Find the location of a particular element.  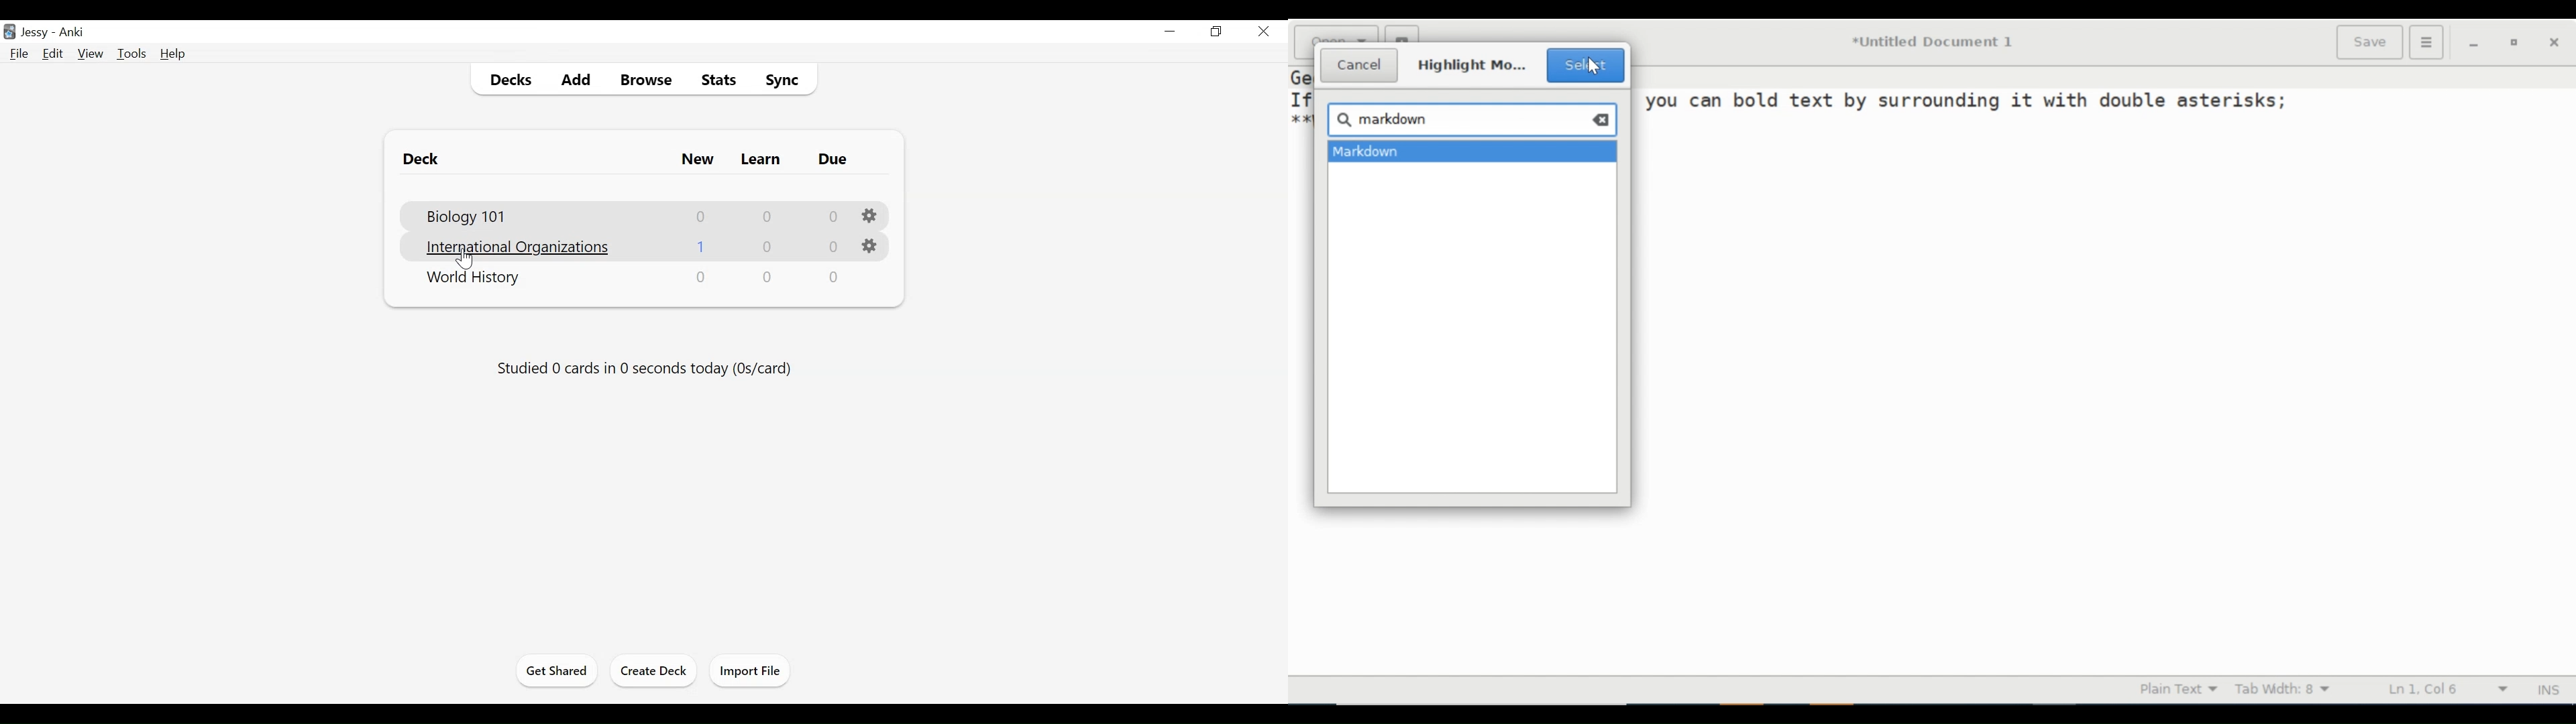

Learn is located at coordinates (763, 159).